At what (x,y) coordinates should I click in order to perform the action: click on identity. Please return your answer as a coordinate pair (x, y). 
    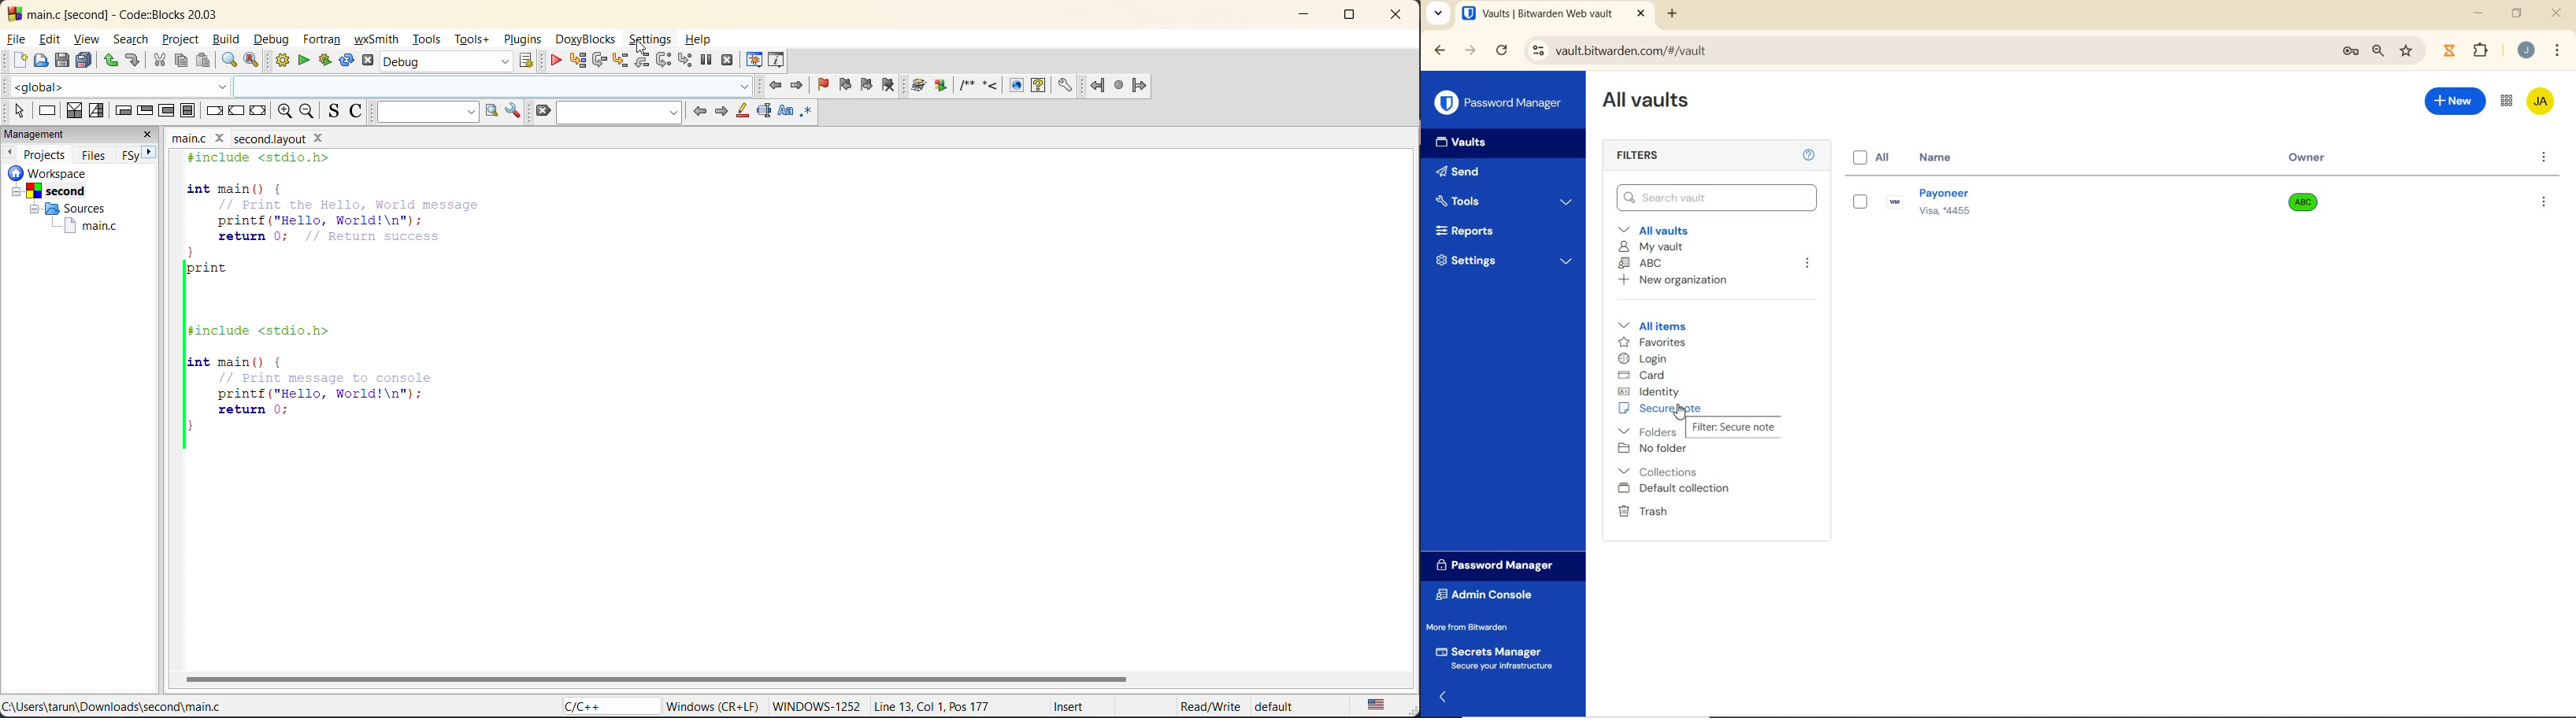
    Looking at the image, I should click on (1648, 391).